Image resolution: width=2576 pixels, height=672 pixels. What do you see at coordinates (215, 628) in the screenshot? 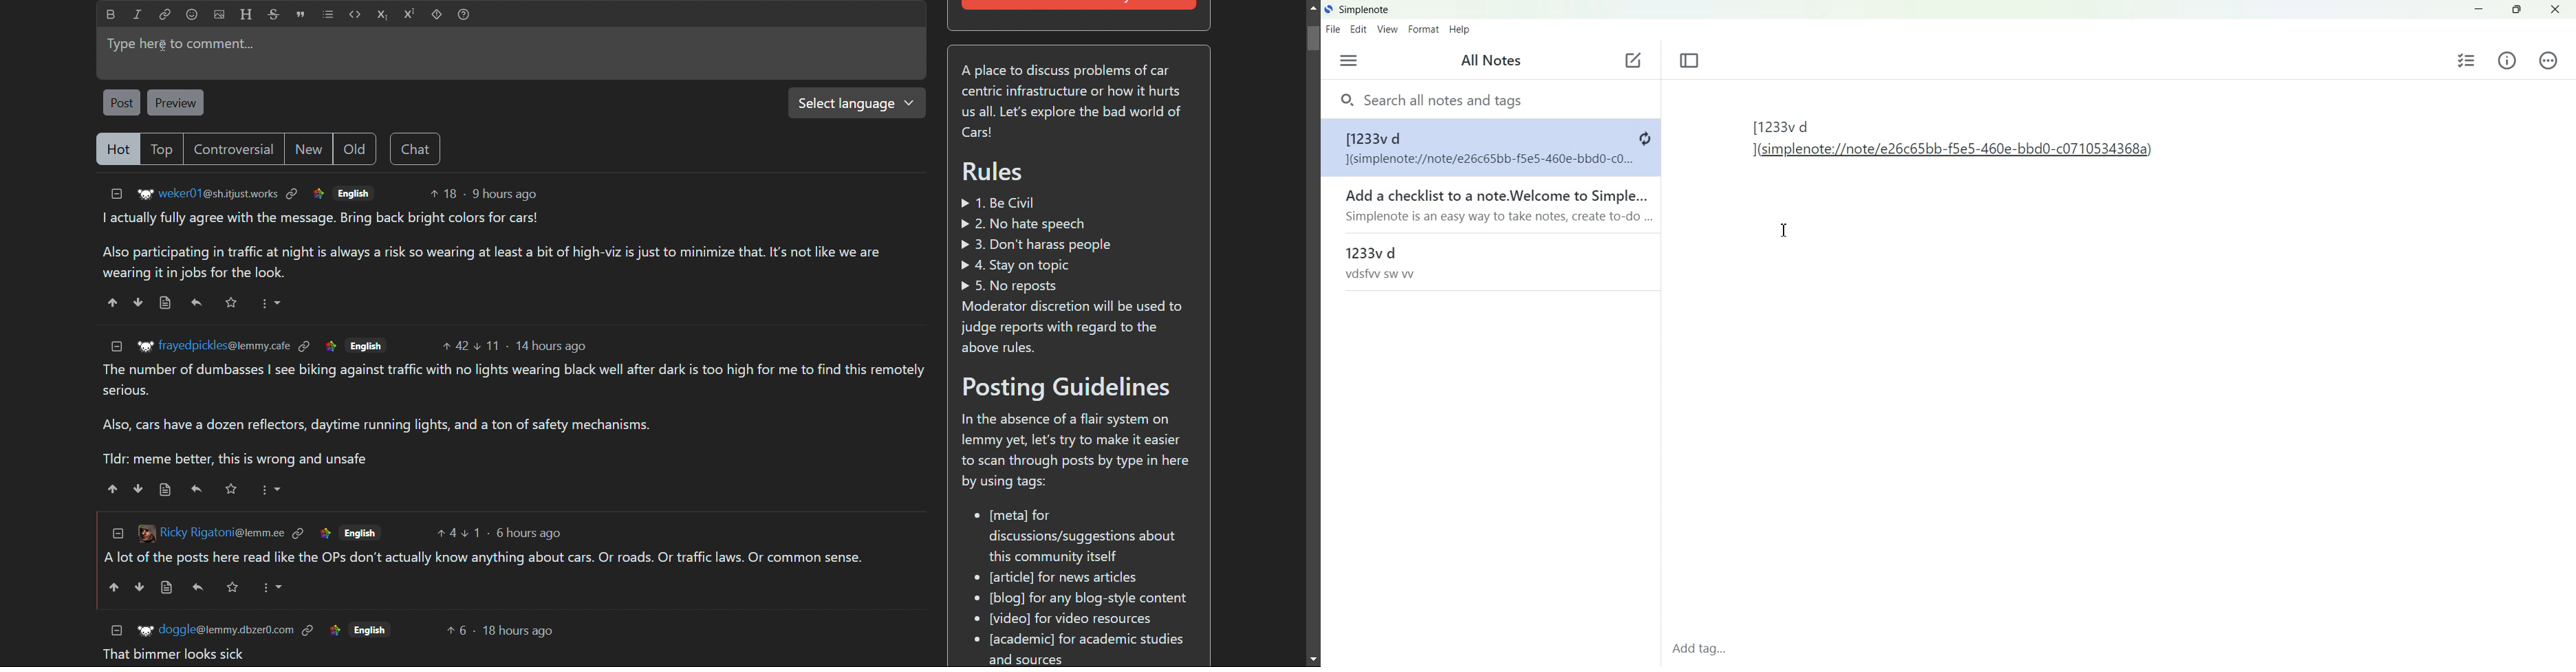
I see `+r doggle@lemmy.dbzer0.com` at bounding box center [215, 628].